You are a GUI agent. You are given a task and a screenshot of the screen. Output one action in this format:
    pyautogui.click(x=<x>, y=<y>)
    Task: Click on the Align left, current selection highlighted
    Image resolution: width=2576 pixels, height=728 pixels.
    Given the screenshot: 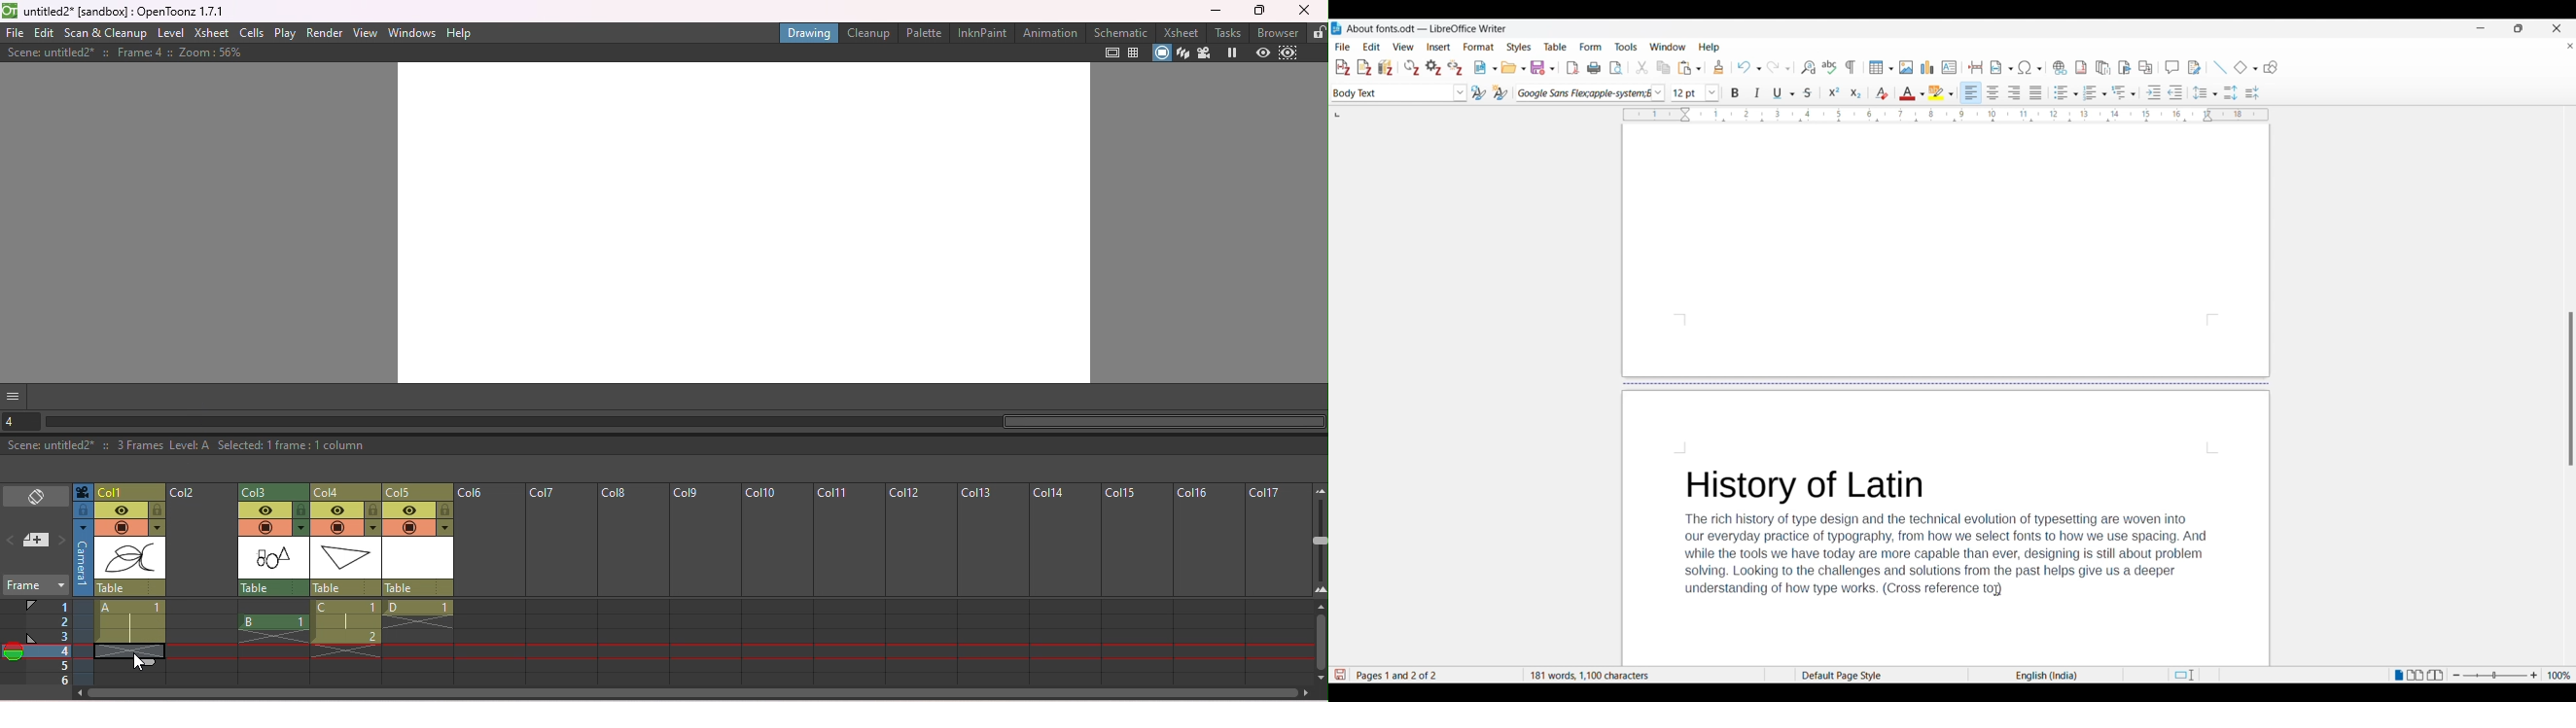 What is the action you would take?
    pyautogui.click(x=1971, y=92)
    